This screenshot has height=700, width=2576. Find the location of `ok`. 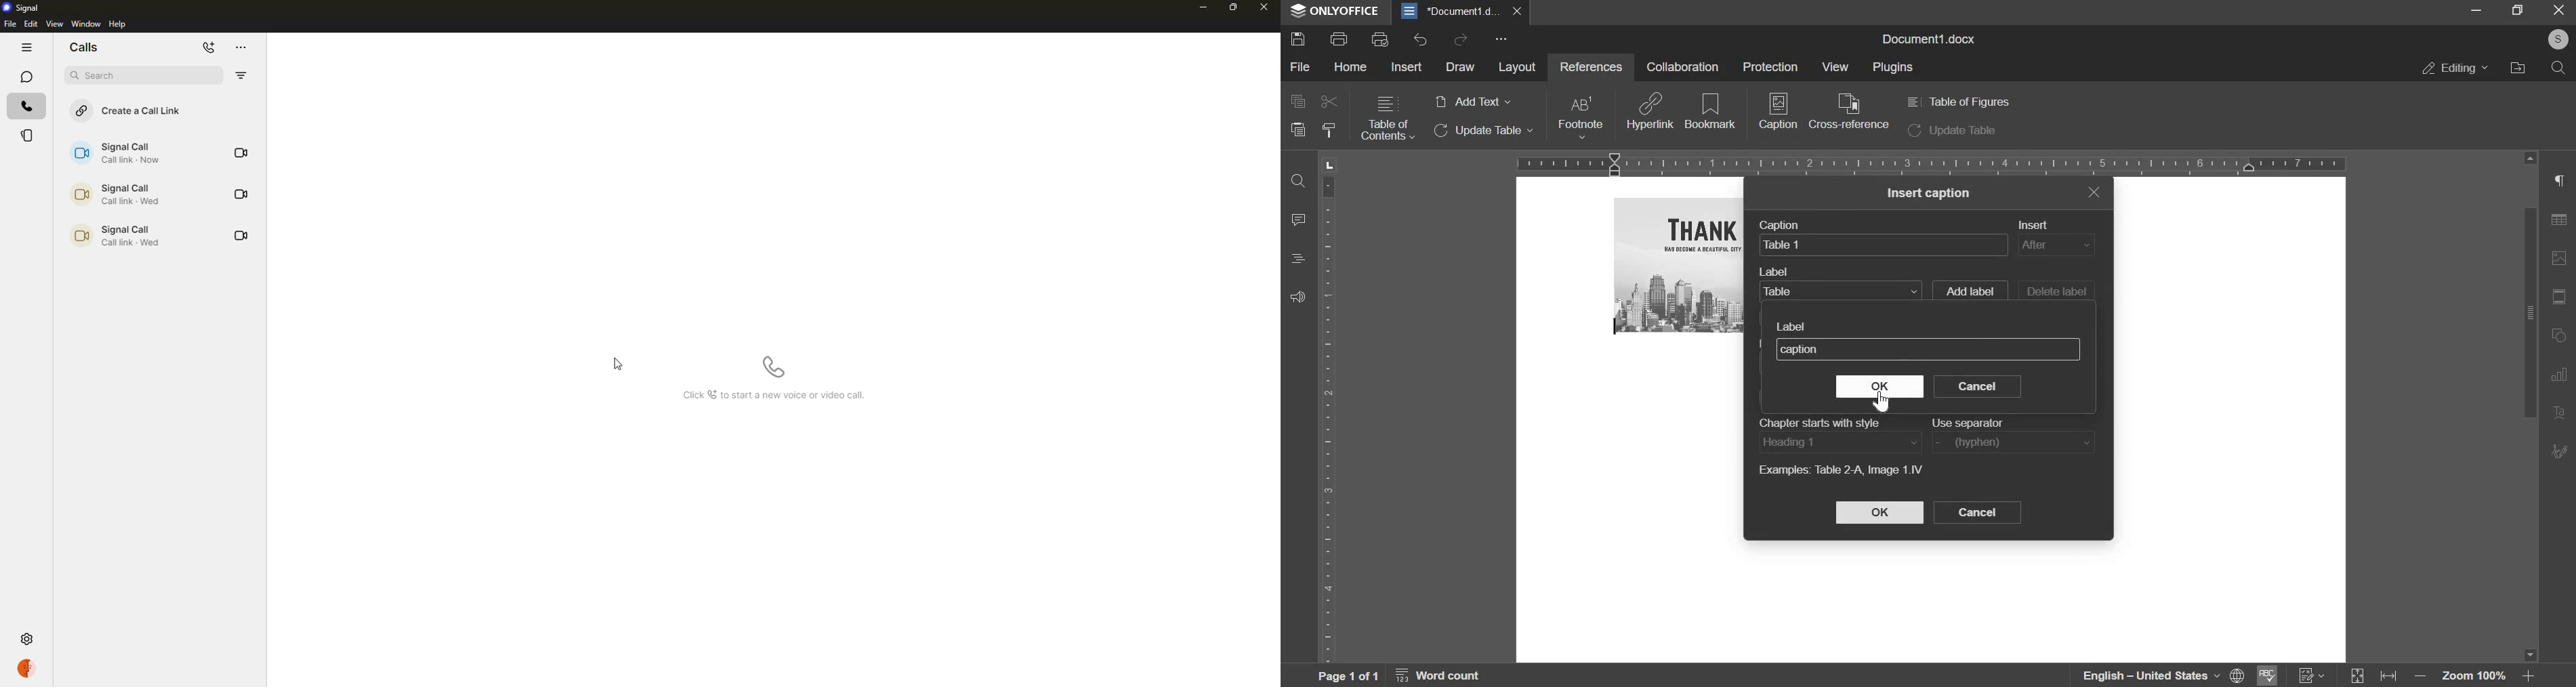

ok is located at coordinates (1881, 386).